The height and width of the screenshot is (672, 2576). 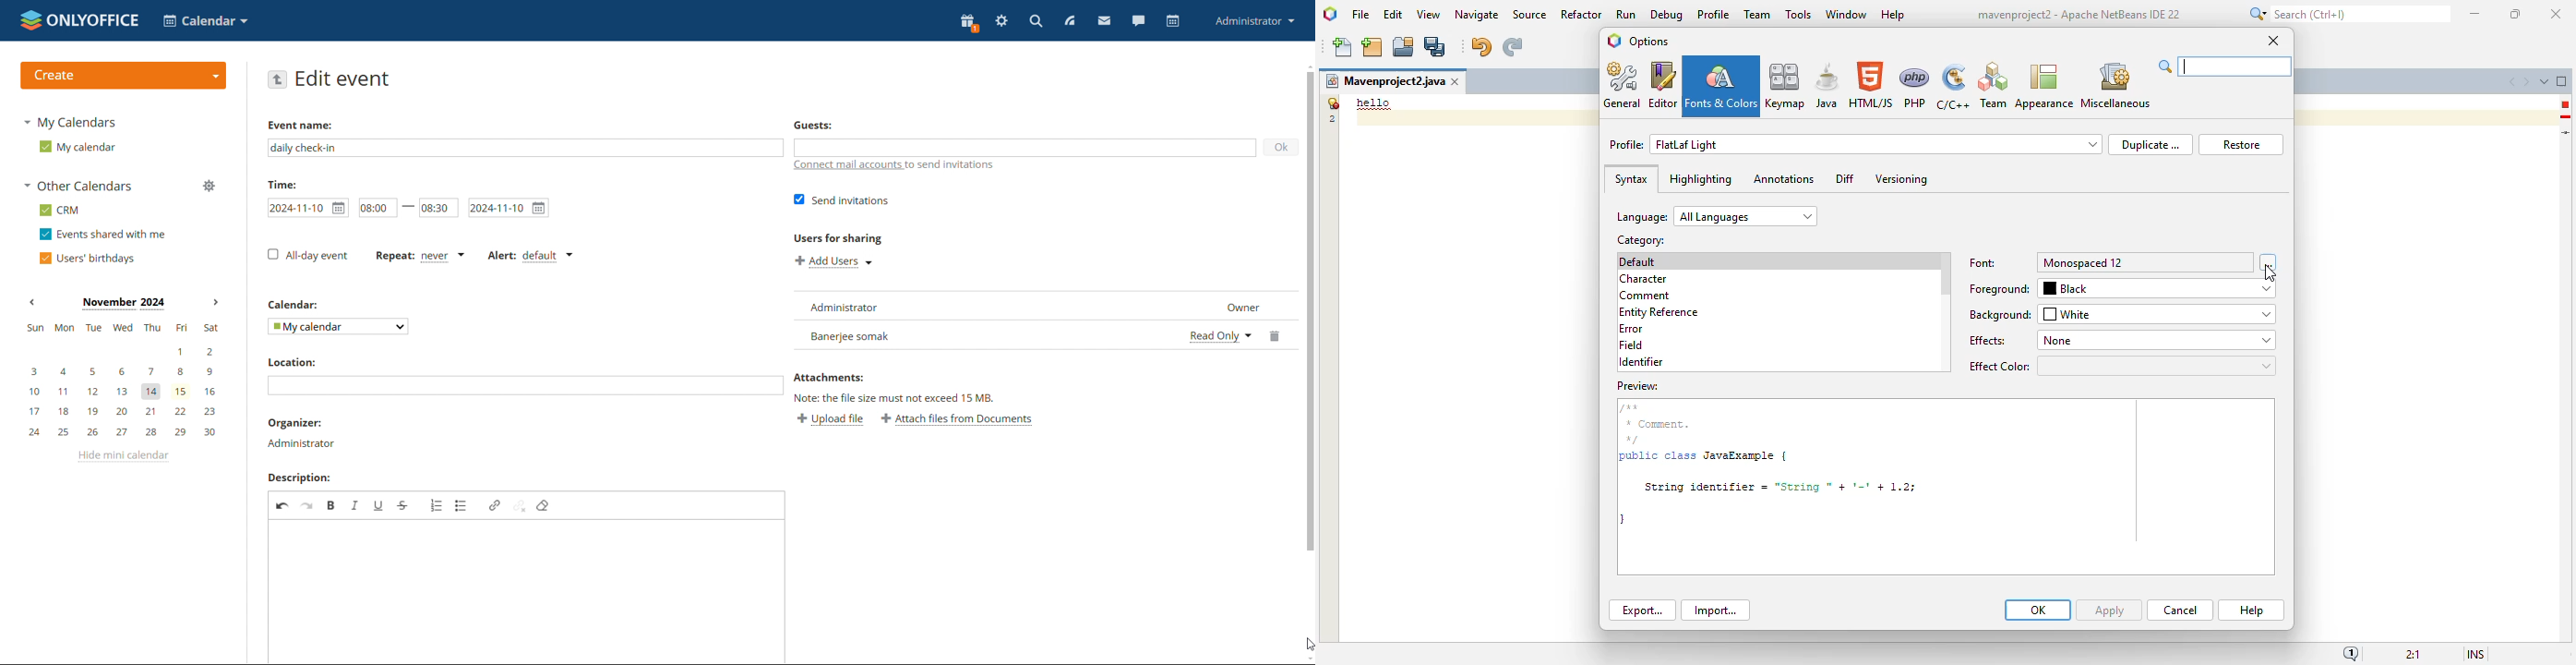 I want to click on HTML/JS, so click(x=1872, y=85).